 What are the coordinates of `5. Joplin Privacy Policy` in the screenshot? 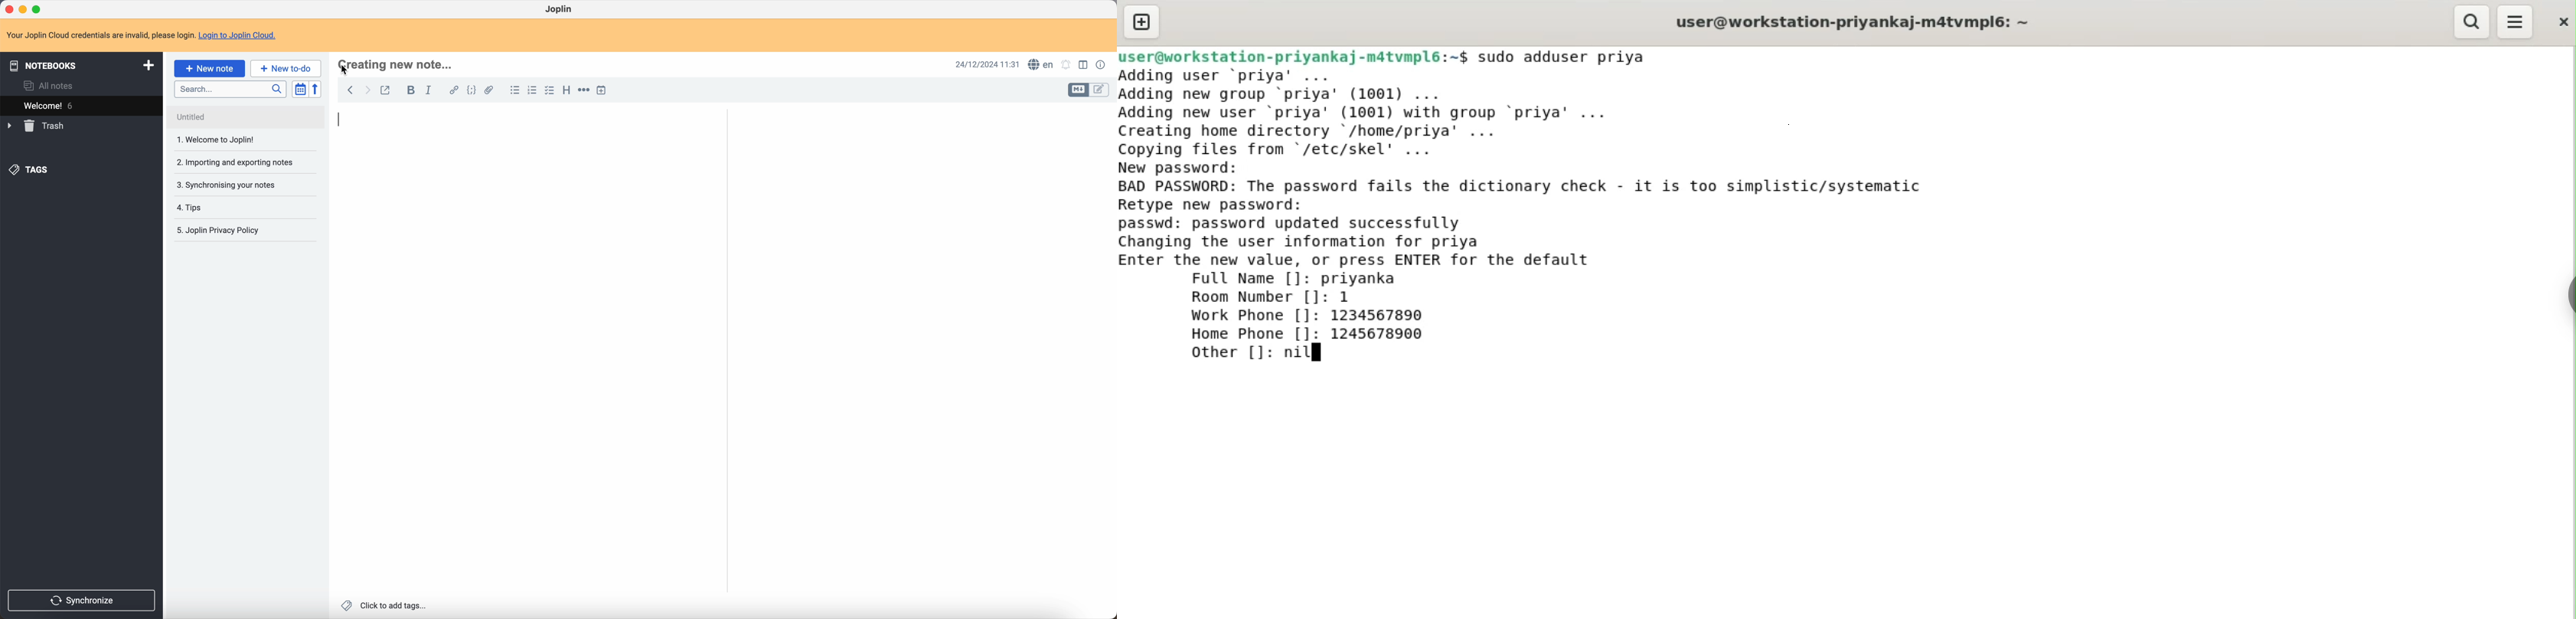 It's located at (224, 231).